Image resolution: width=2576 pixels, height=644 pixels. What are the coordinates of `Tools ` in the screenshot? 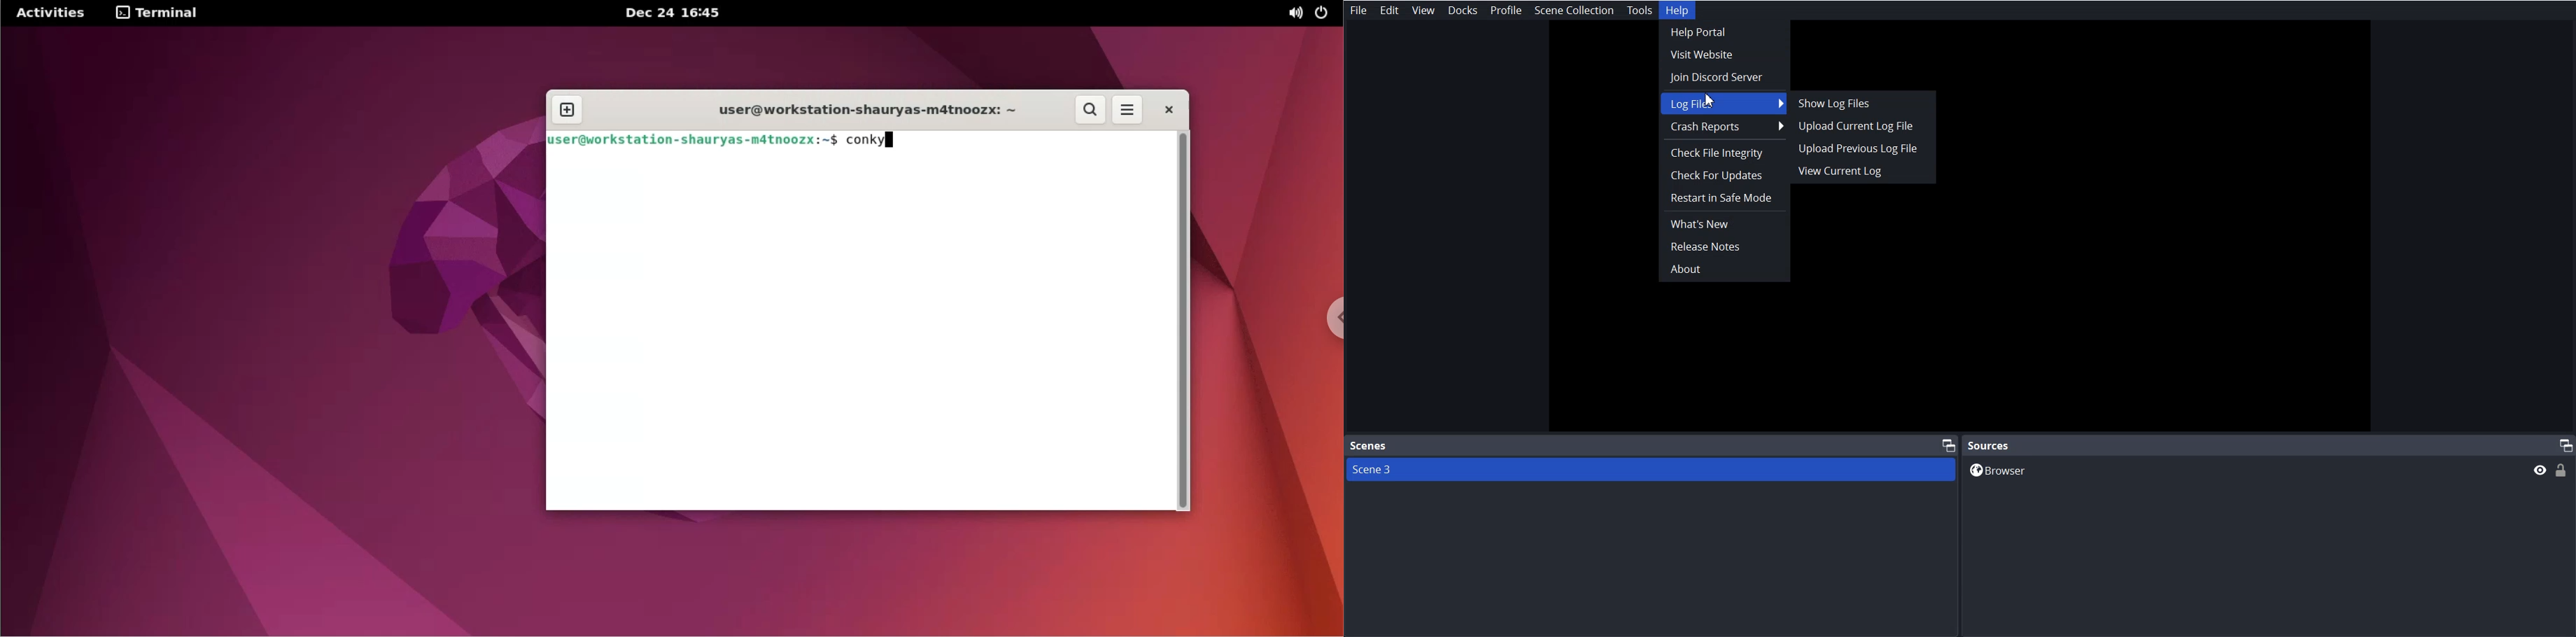 It's located at (1638, 10).